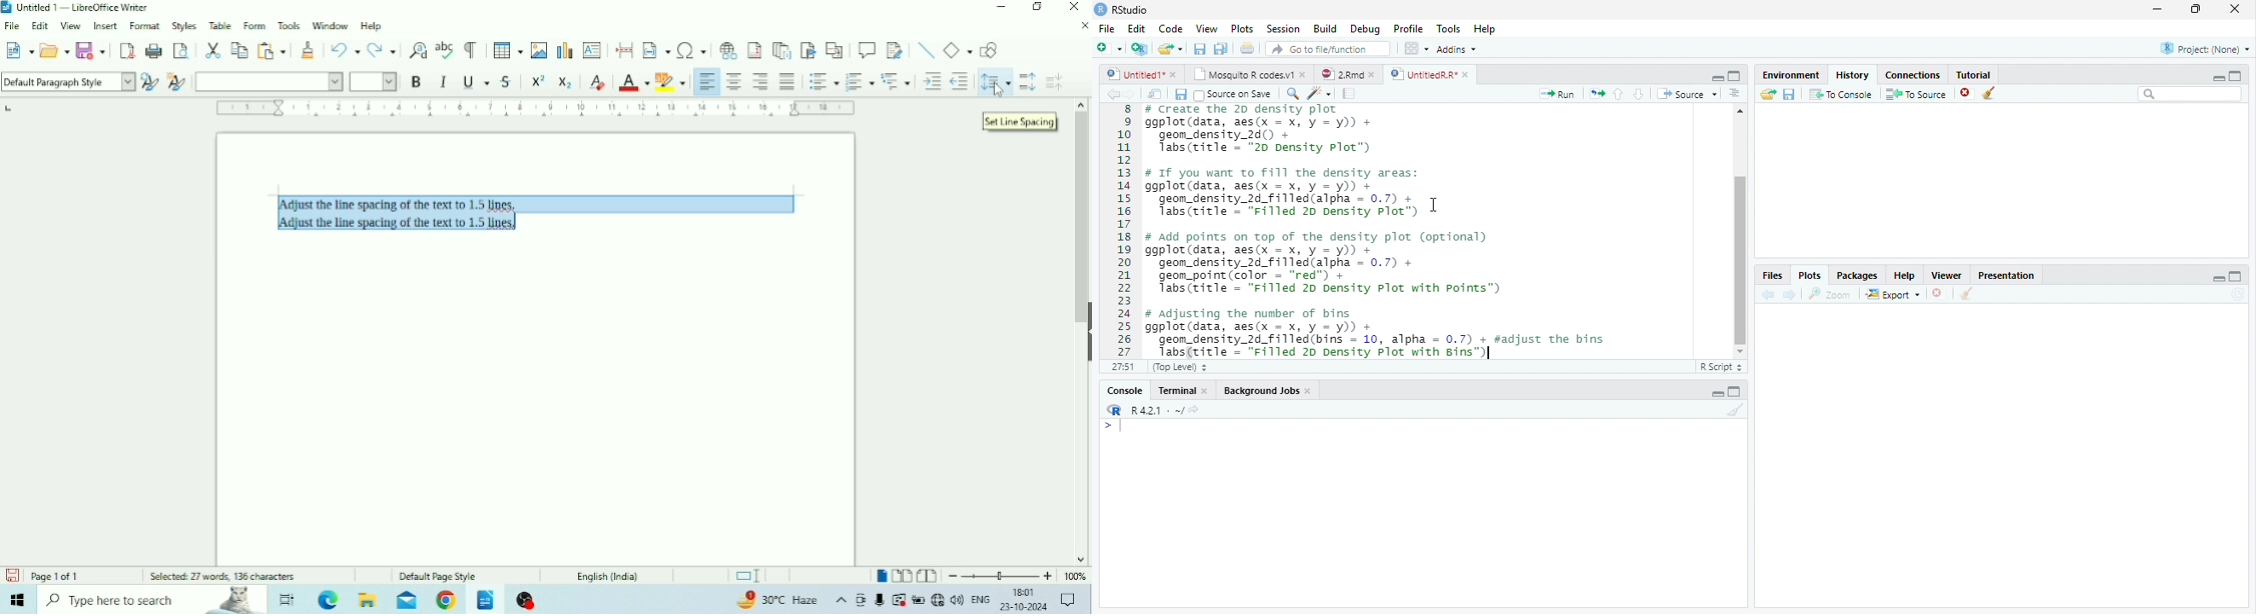 Image resolution: width=2268 pixels, height=616 pixels. I want to click on close, so click(1967, 94).